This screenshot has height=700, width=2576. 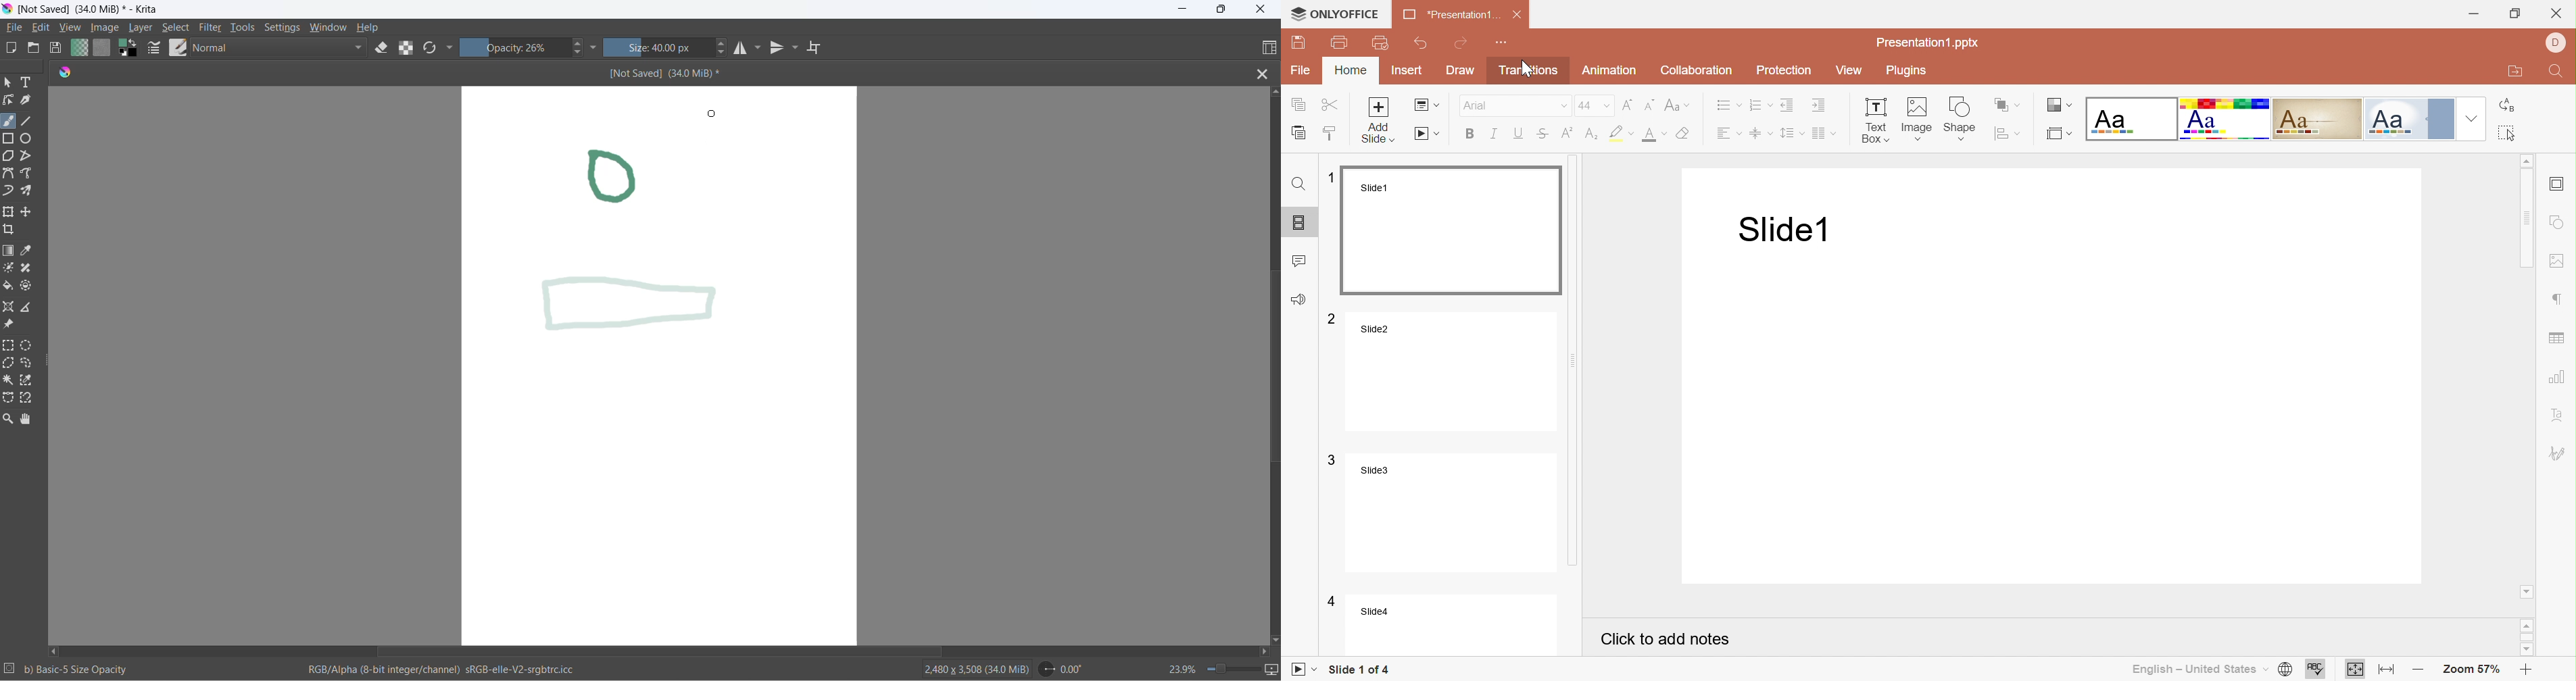 I want to click on Transitions, so click(x=1533, y=72).